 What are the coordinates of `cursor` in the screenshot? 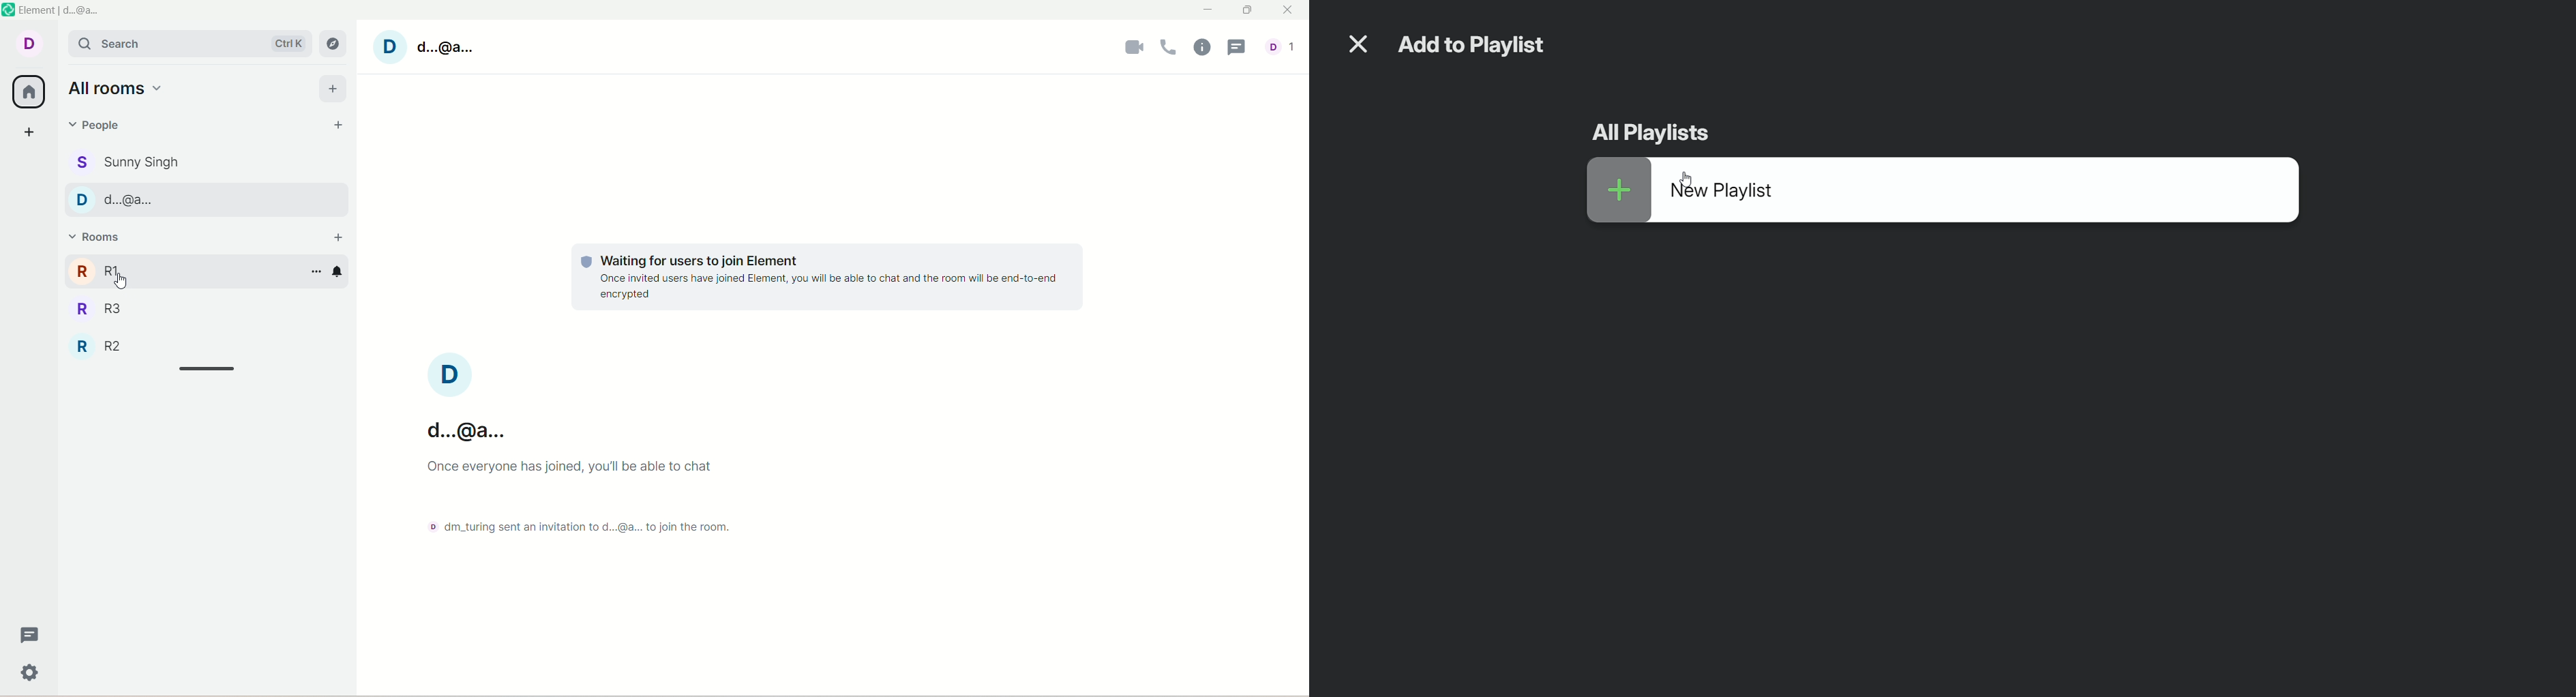 It's located at (122, 283).